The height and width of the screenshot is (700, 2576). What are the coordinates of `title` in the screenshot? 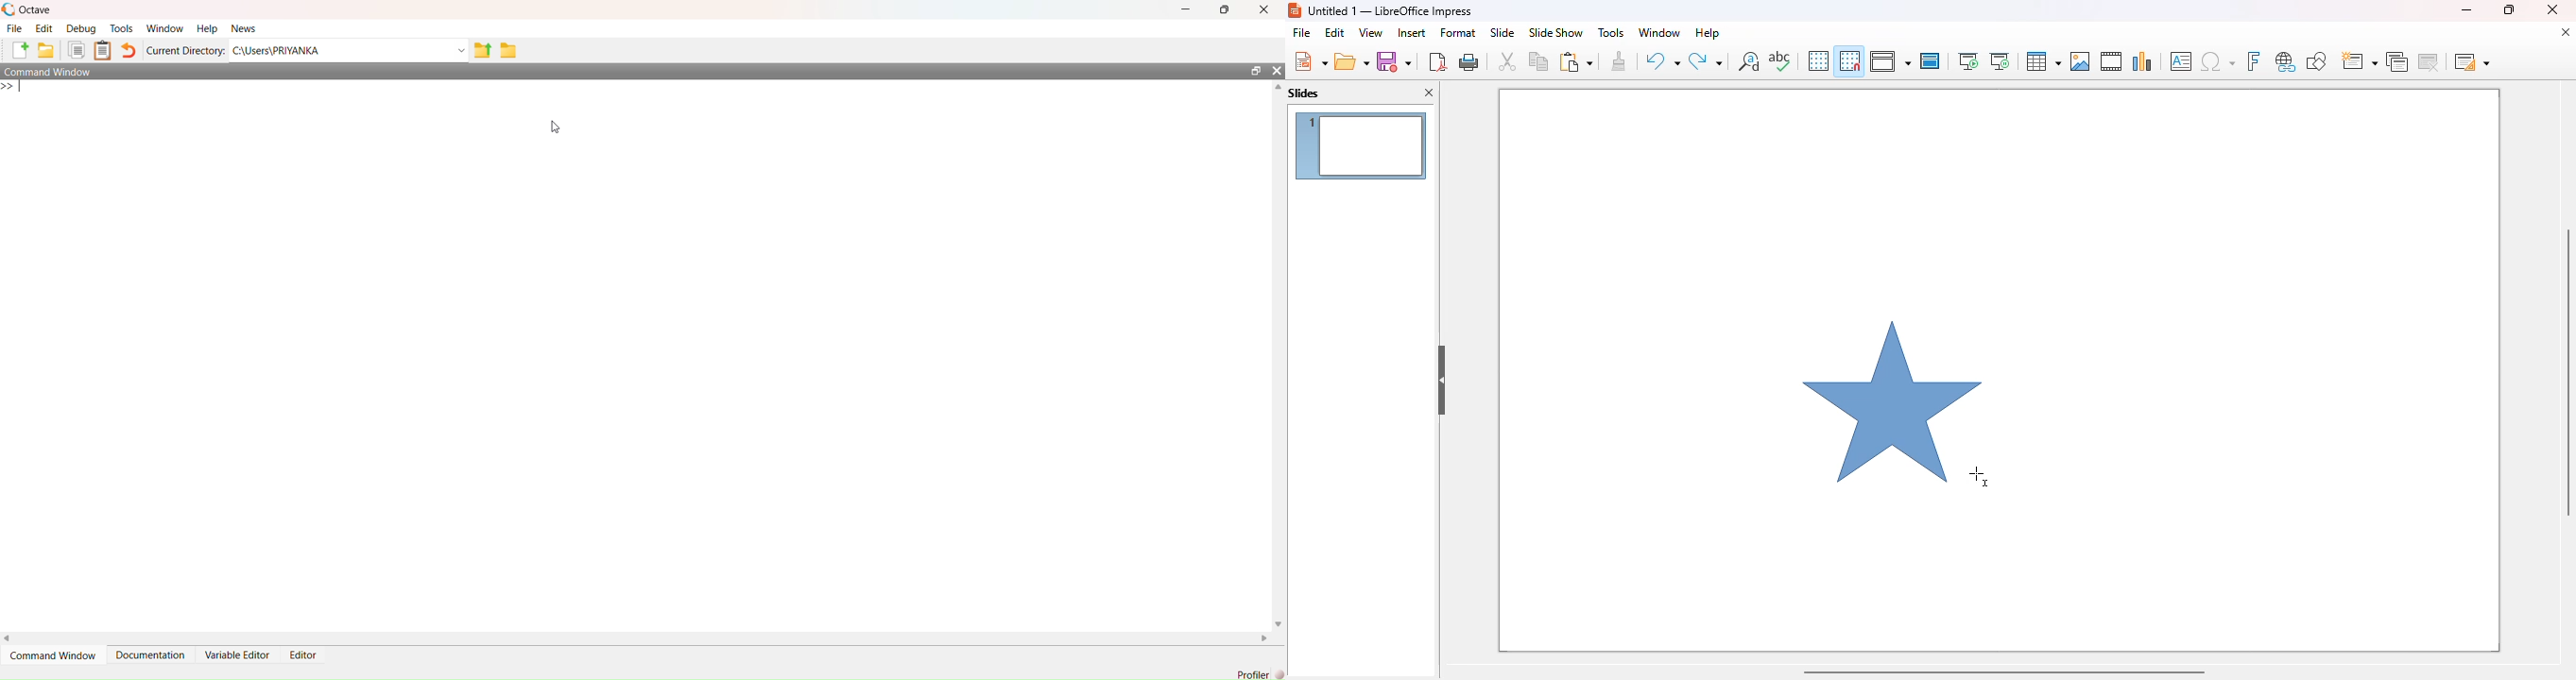 It's located at (1391, 10).